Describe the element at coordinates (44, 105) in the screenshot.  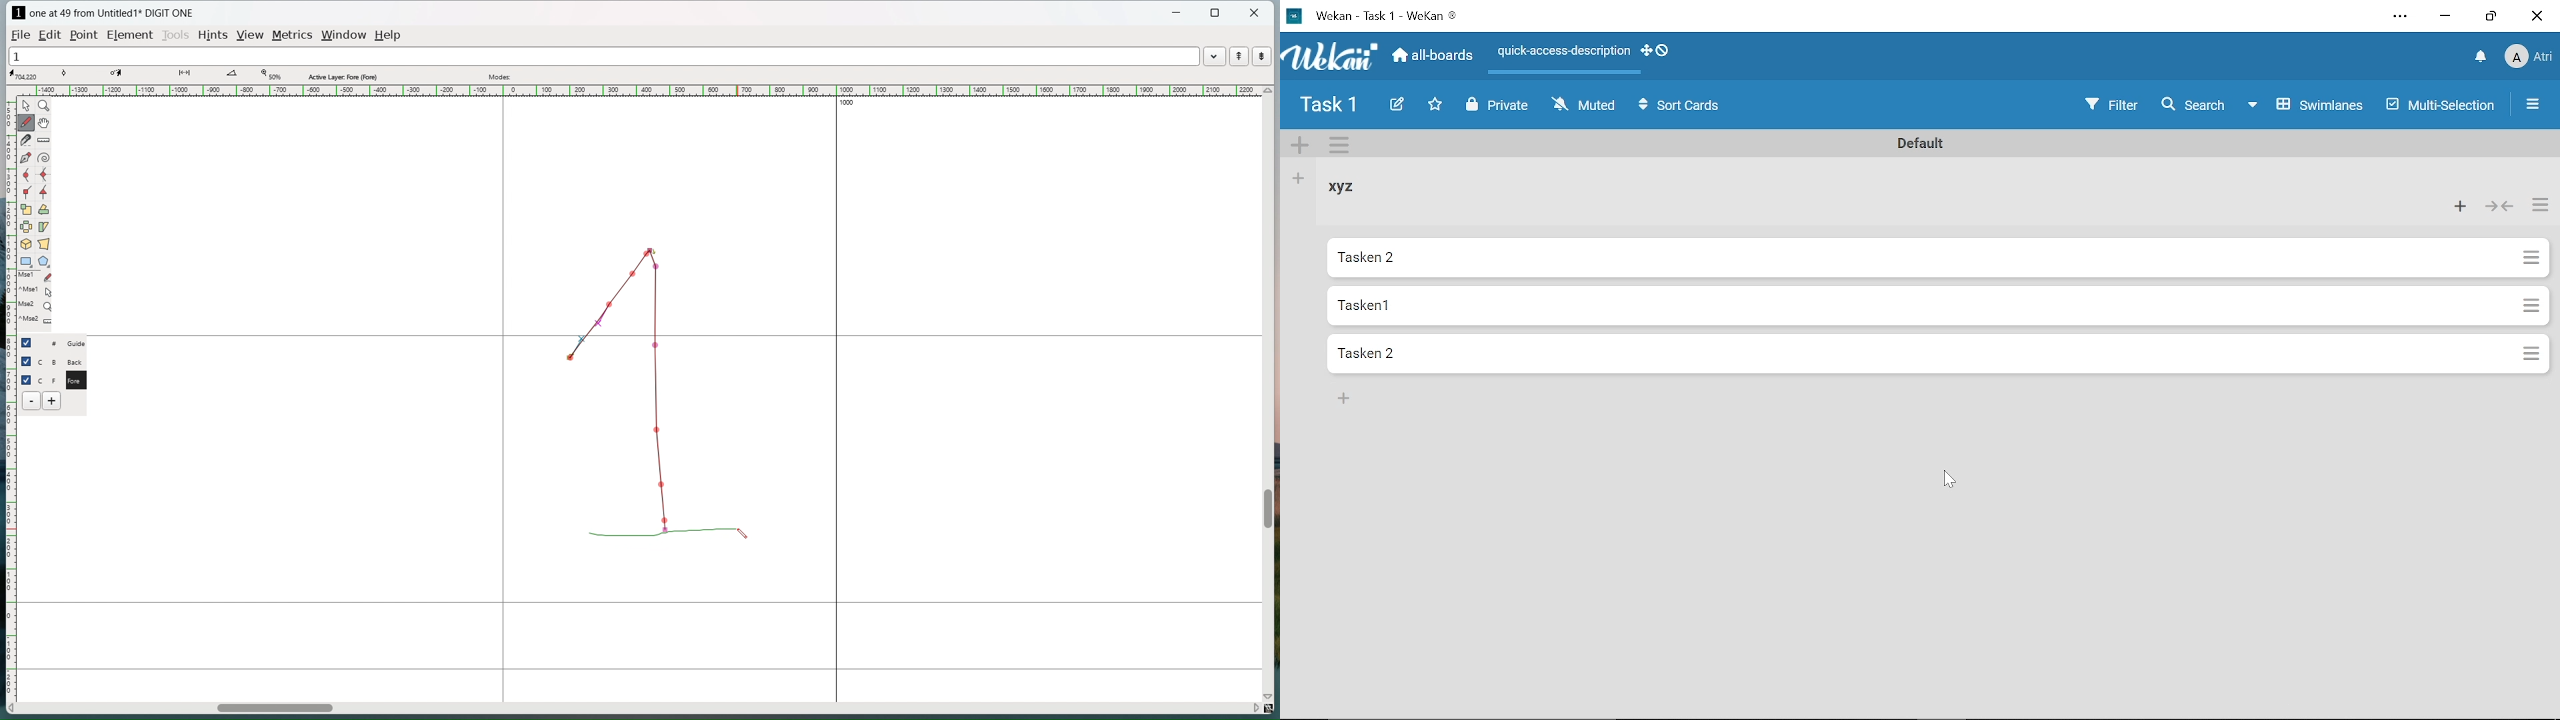
I see `magnify` at that location.